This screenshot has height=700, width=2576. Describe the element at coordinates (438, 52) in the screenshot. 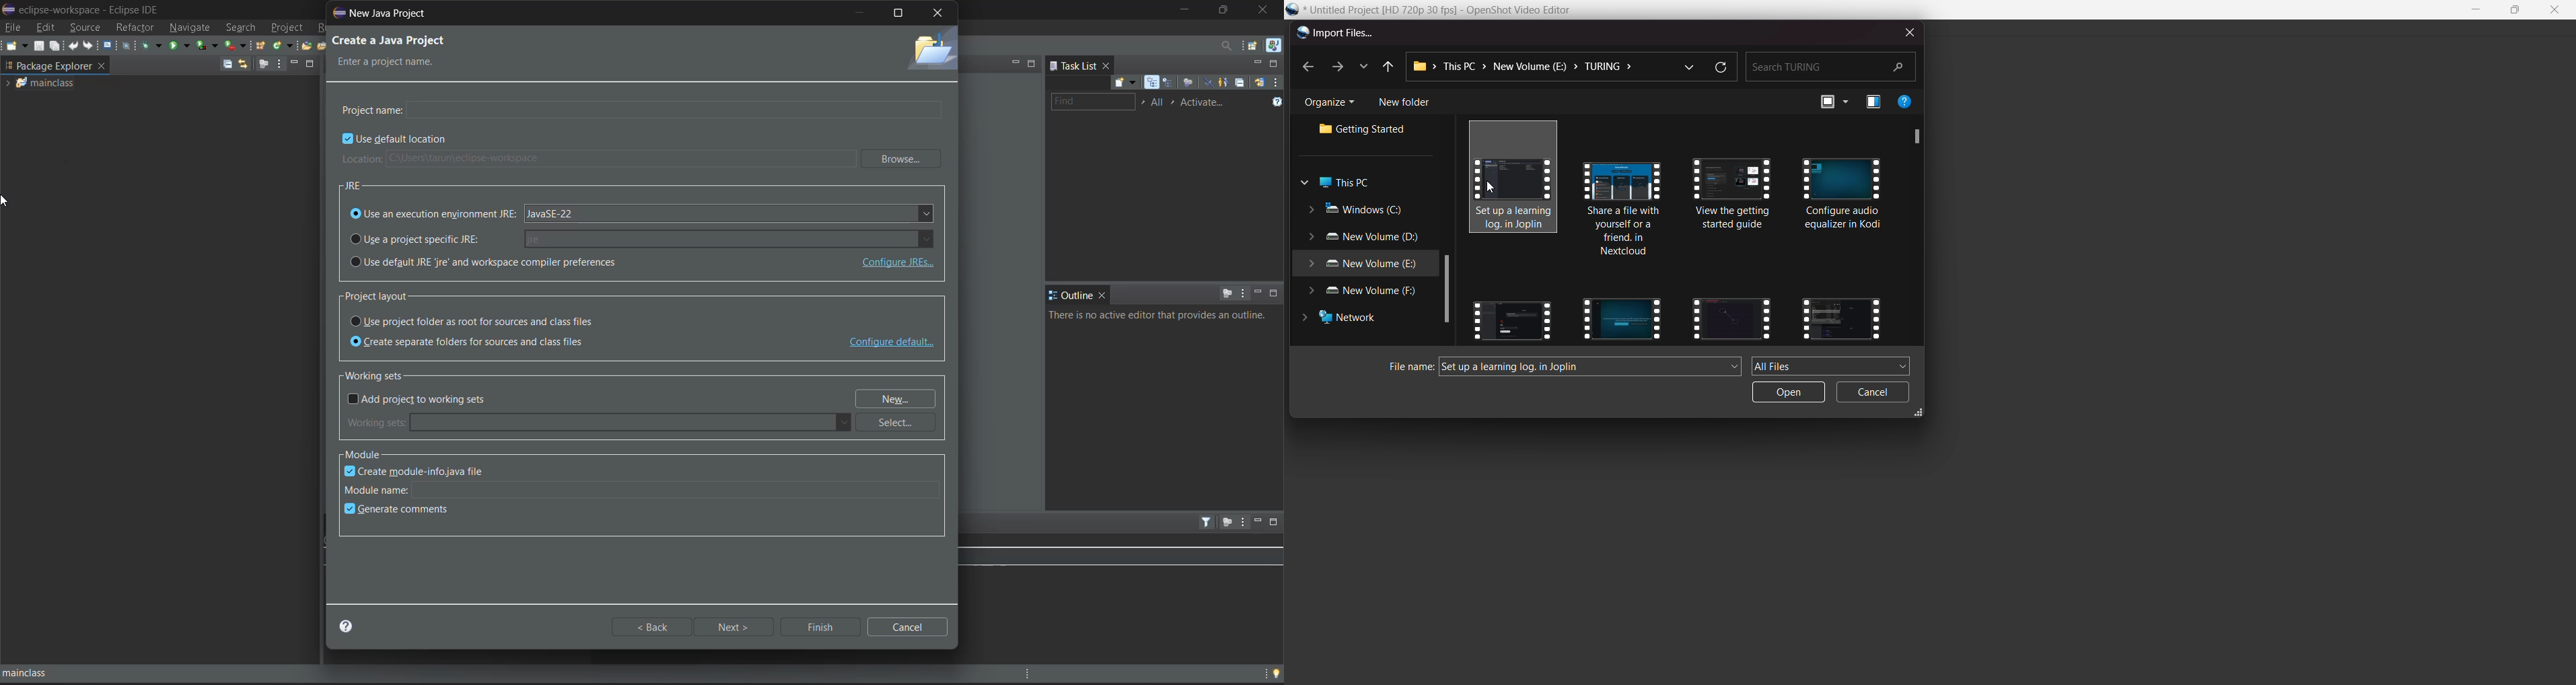

I see `create a new java project enter a project name` at that location.